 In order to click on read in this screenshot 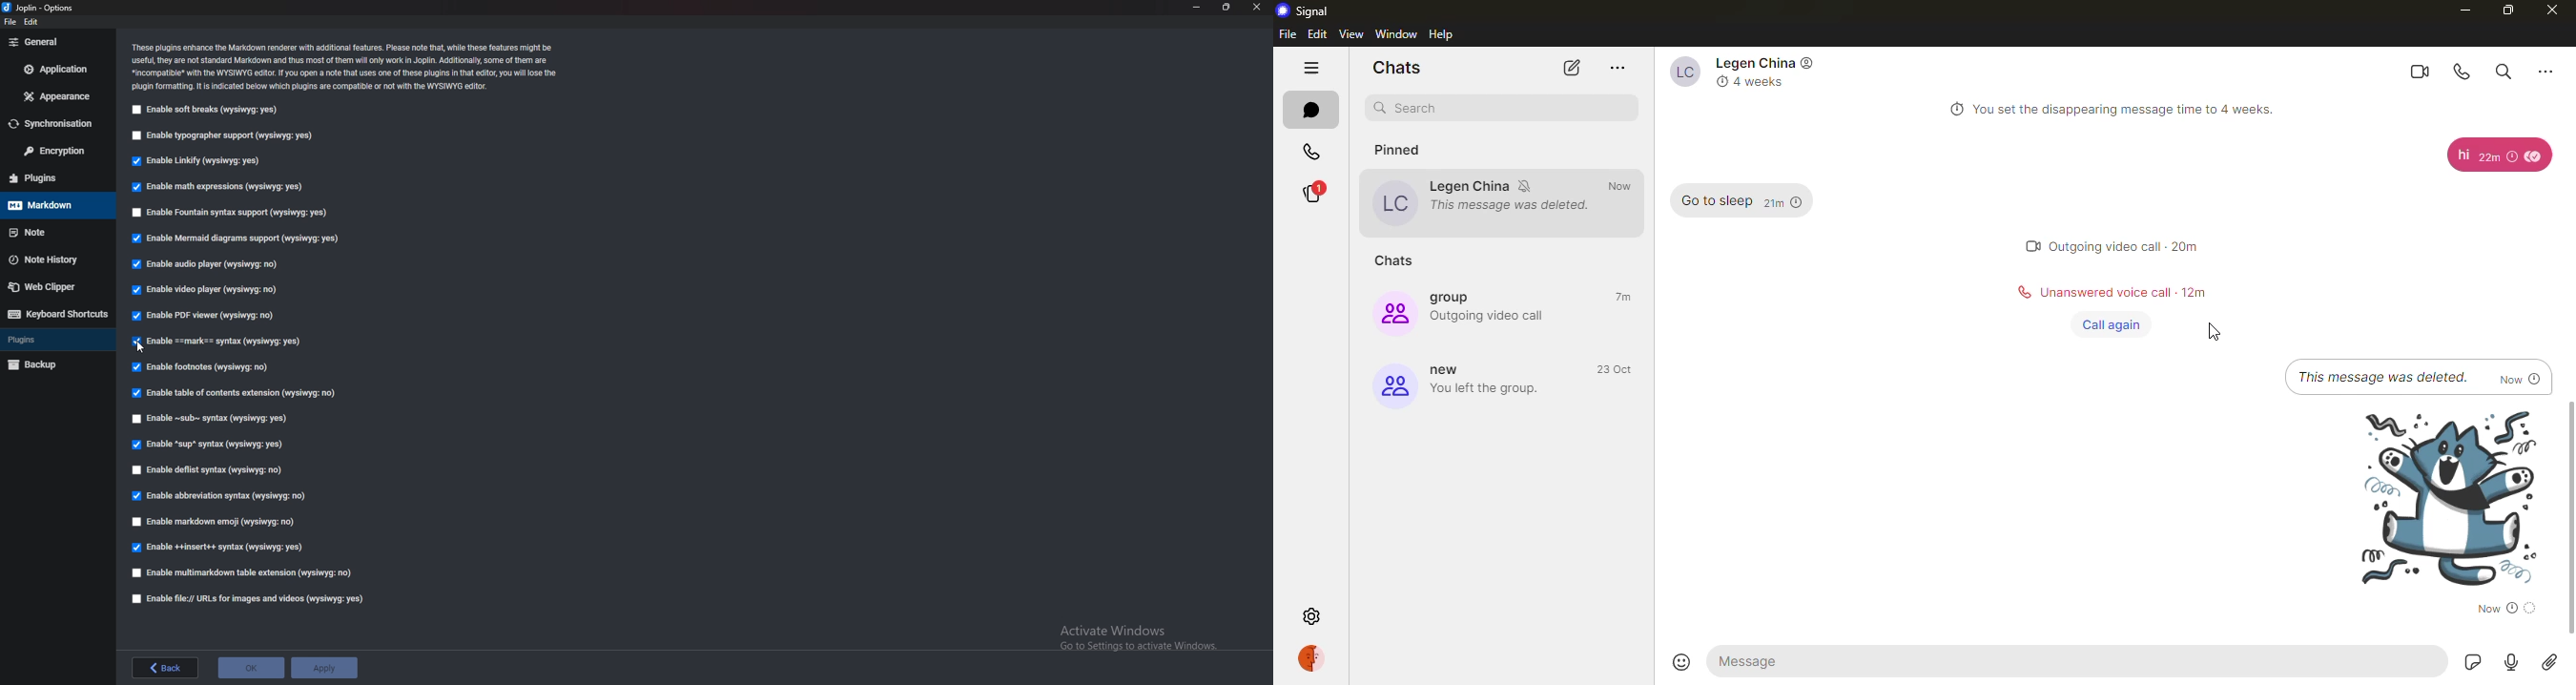, I will do `click(2537, 157)`.